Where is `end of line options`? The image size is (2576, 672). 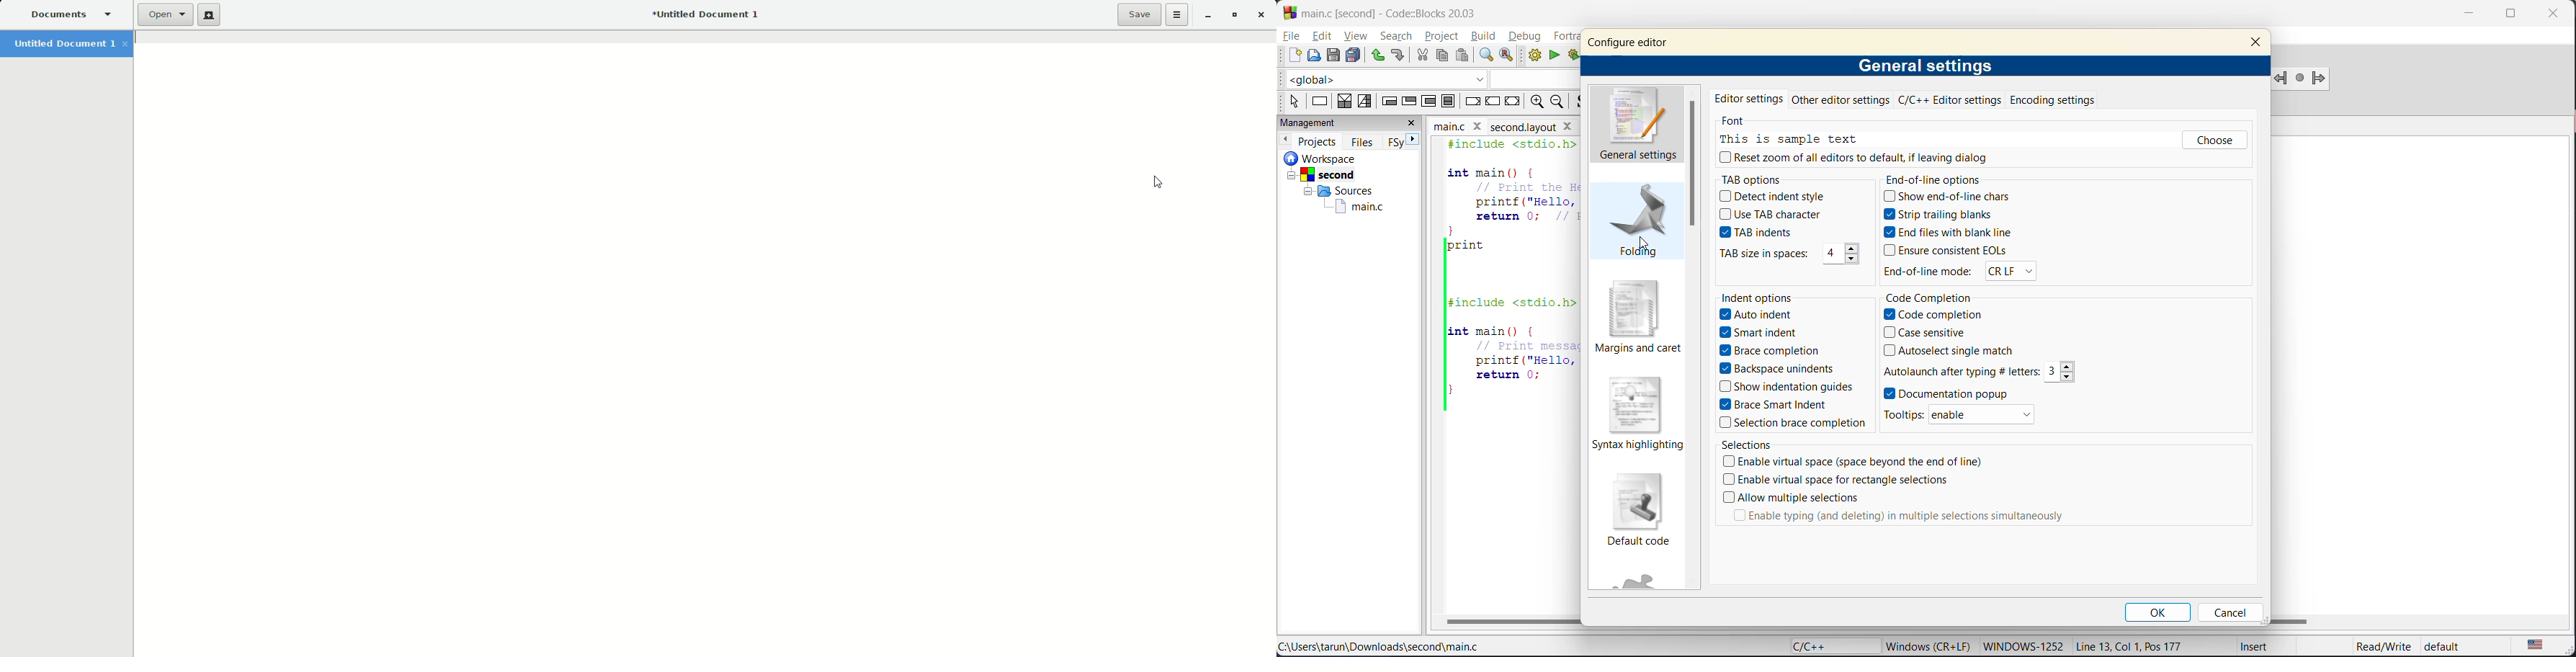 end of line options is located at coordinates (1984, 179).